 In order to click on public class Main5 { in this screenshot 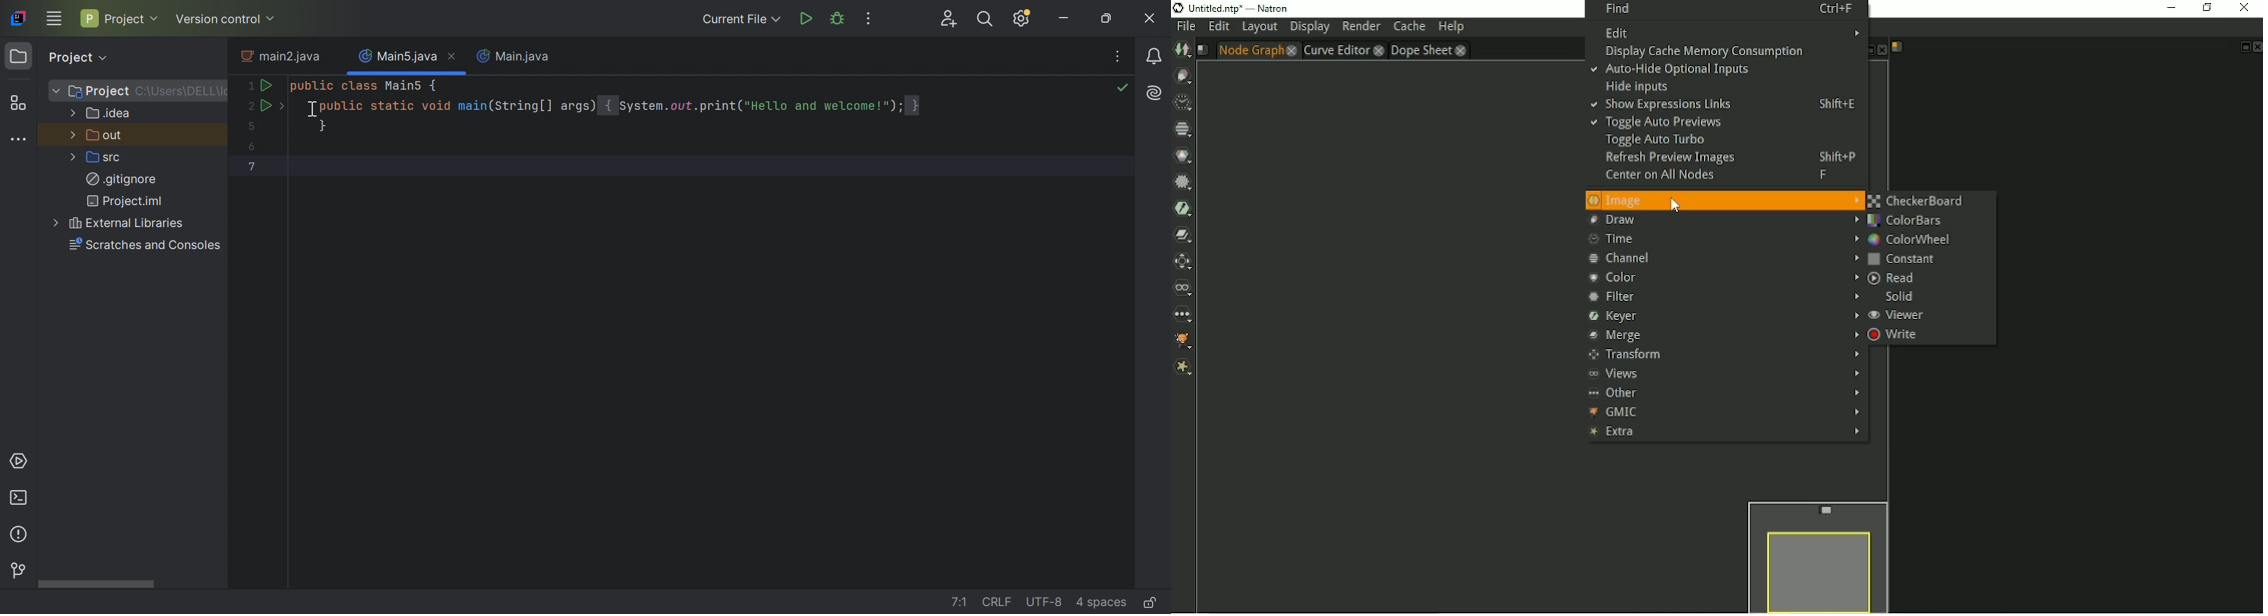, I will do `click(365, 87)`.